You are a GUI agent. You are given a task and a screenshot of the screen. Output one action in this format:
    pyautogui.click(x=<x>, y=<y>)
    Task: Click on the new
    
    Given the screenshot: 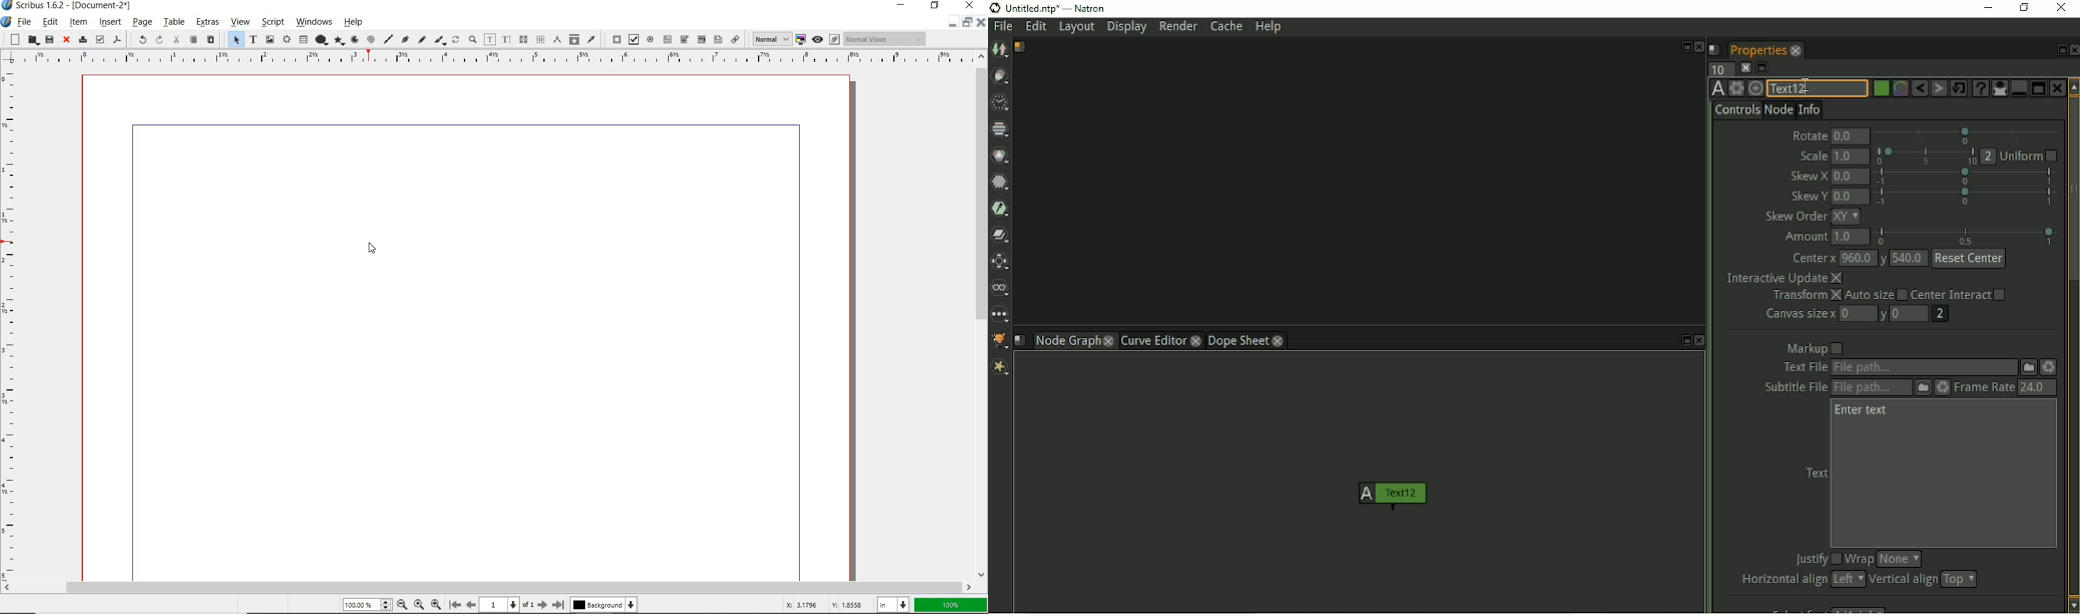 What is the action you would take?
    pyautogui.click(x=14, y=39)
    